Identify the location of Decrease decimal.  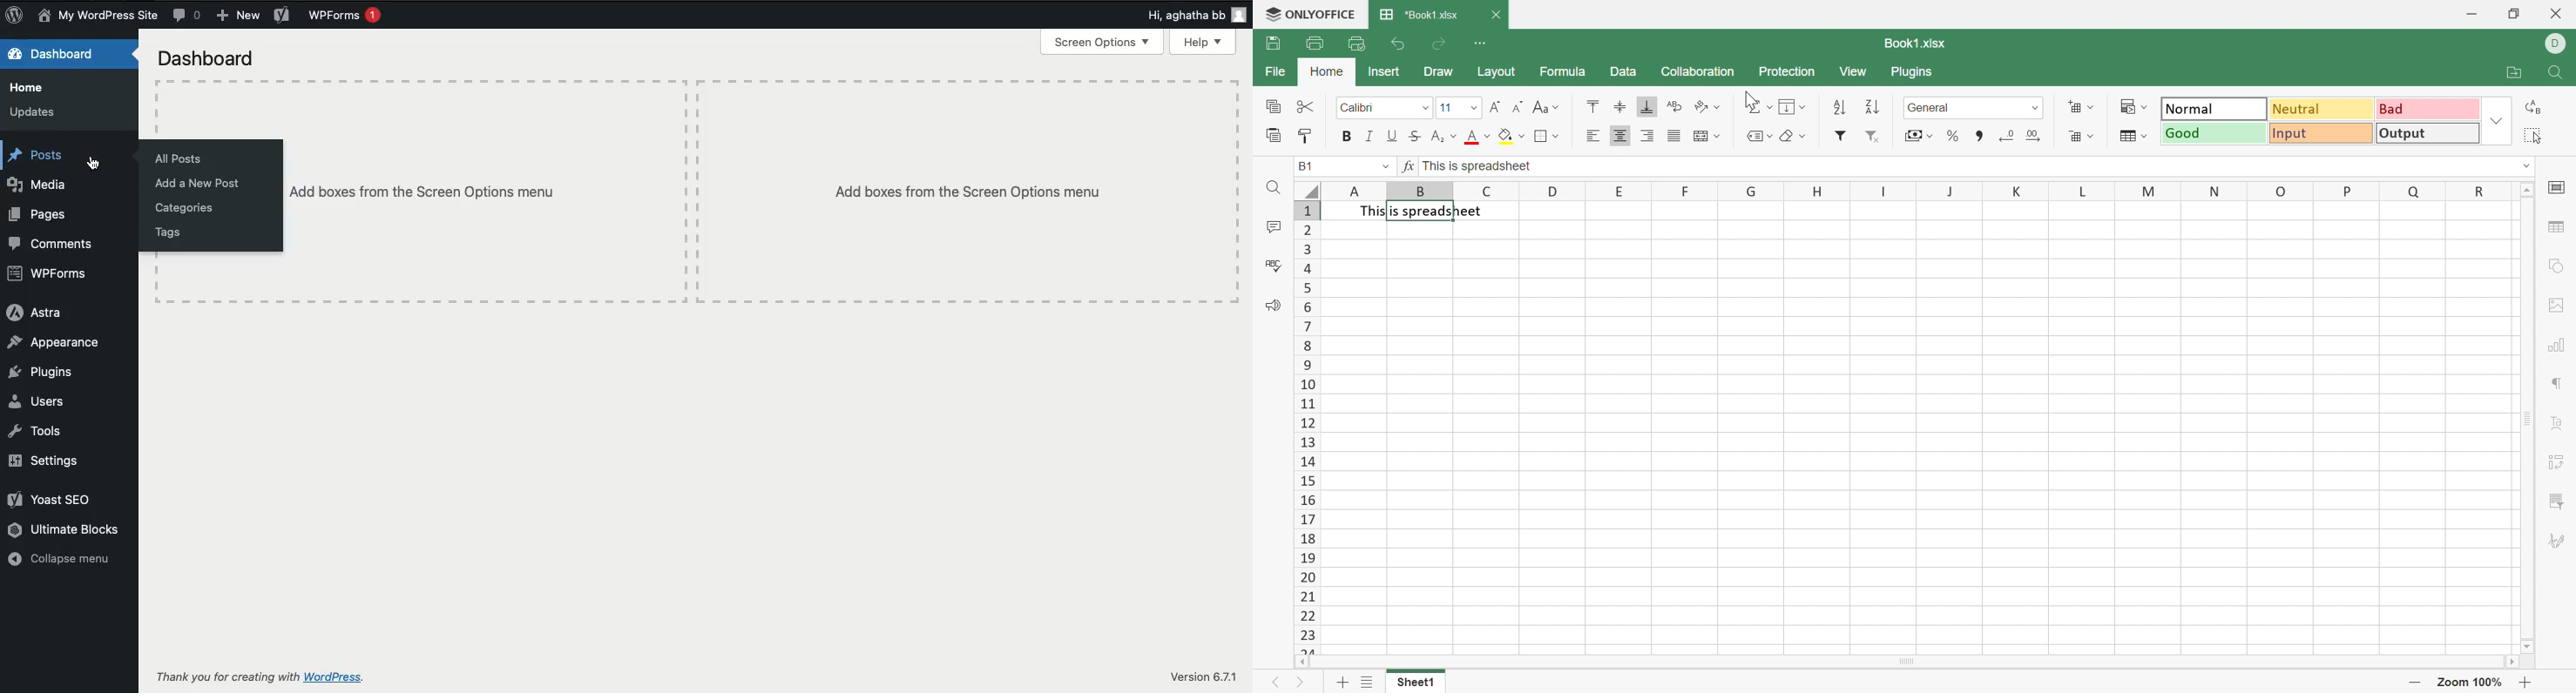
(2006, 134).